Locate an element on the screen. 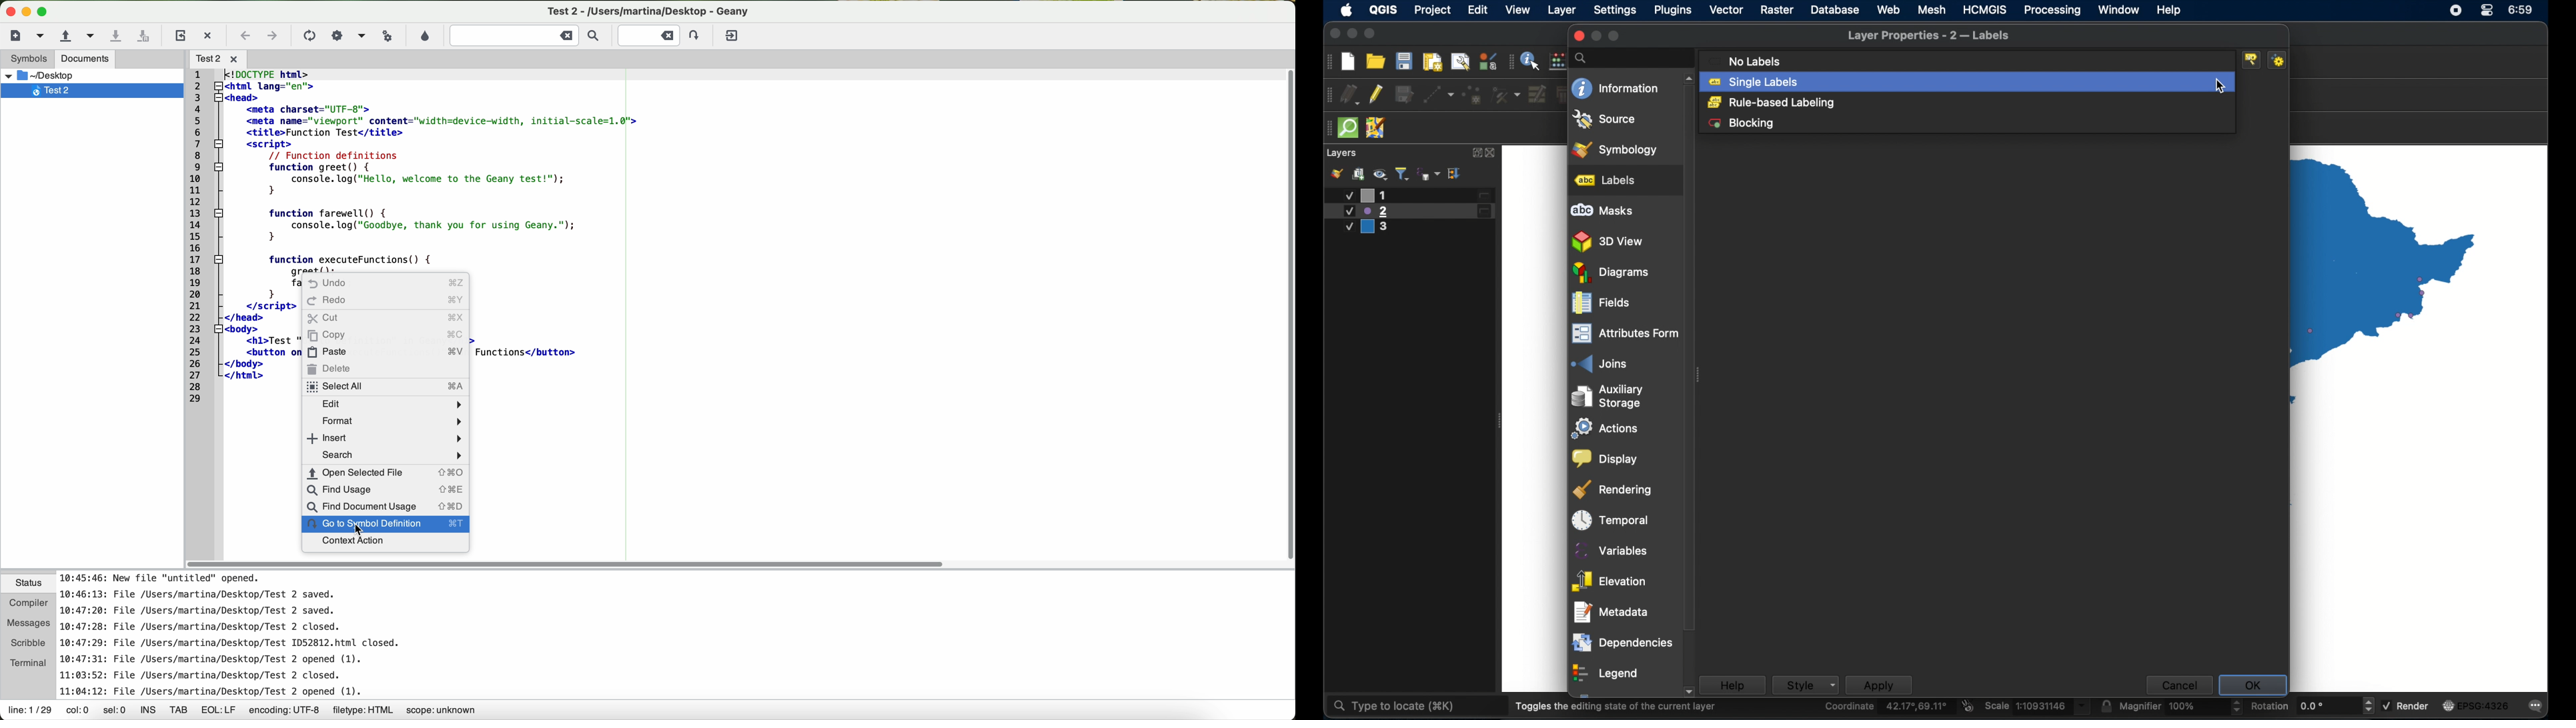 Image resolution: width=2576 pixels, height=728 pixels. rule  based labelling is located at coordinates (1772, 103).